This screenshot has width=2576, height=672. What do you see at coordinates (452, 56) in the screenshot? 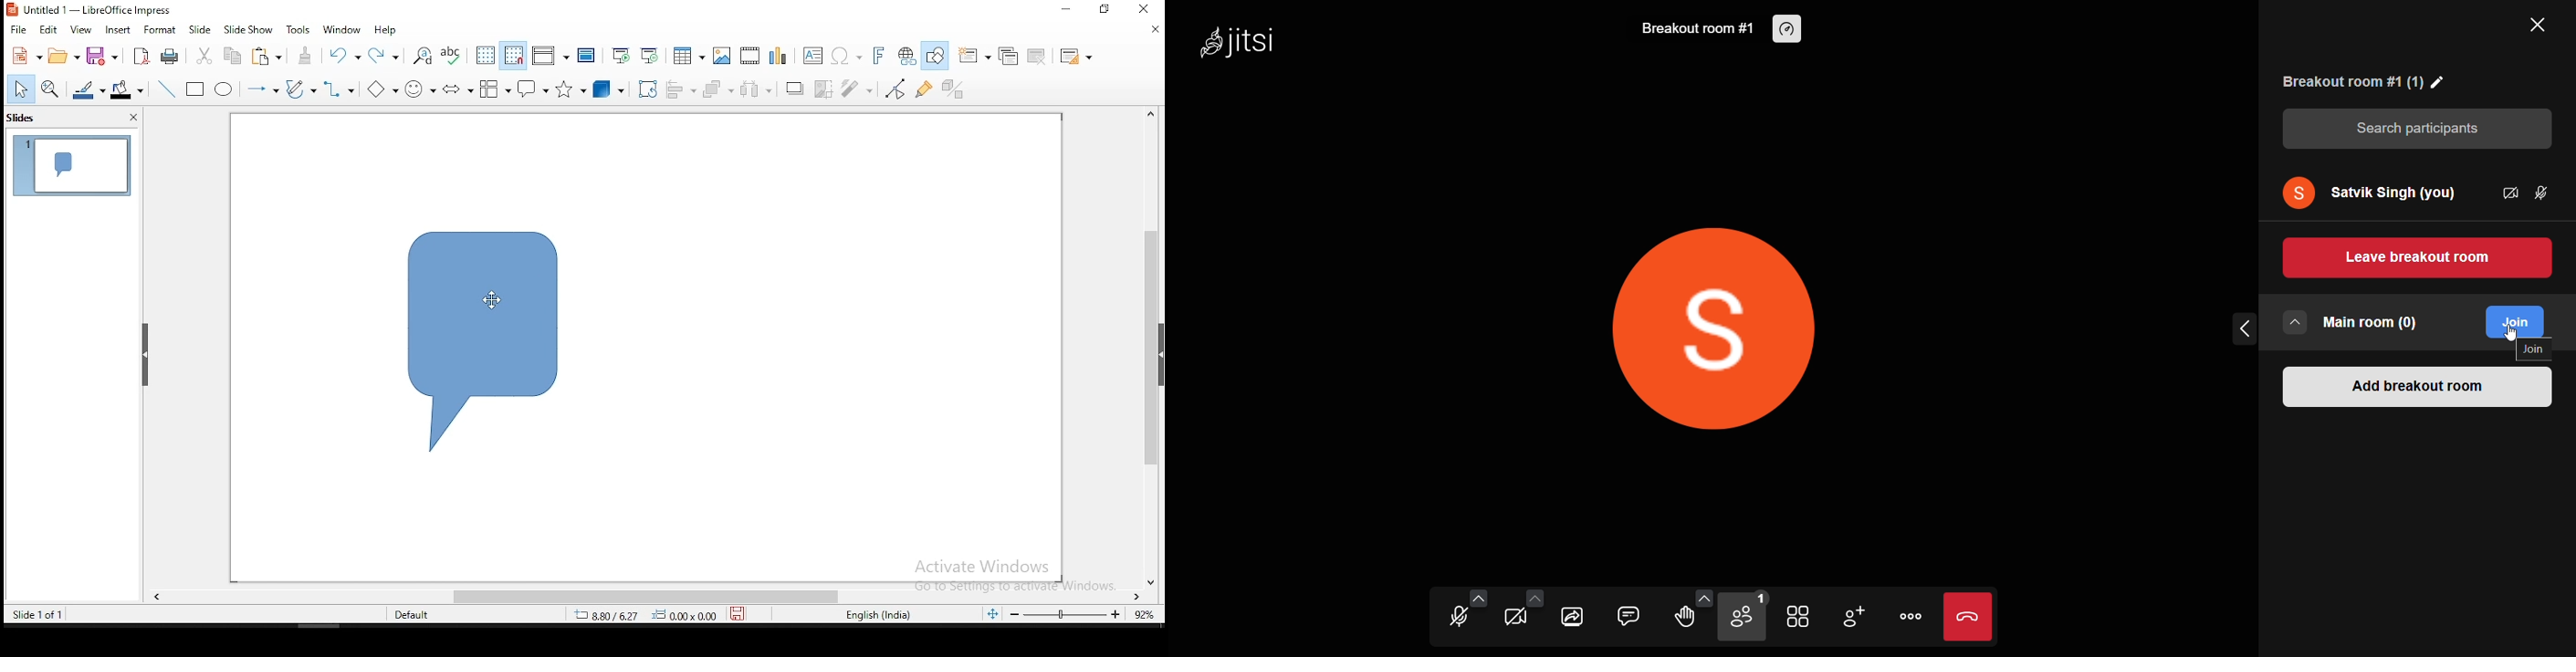
I see `spell check` at bounding box center [452, 56].